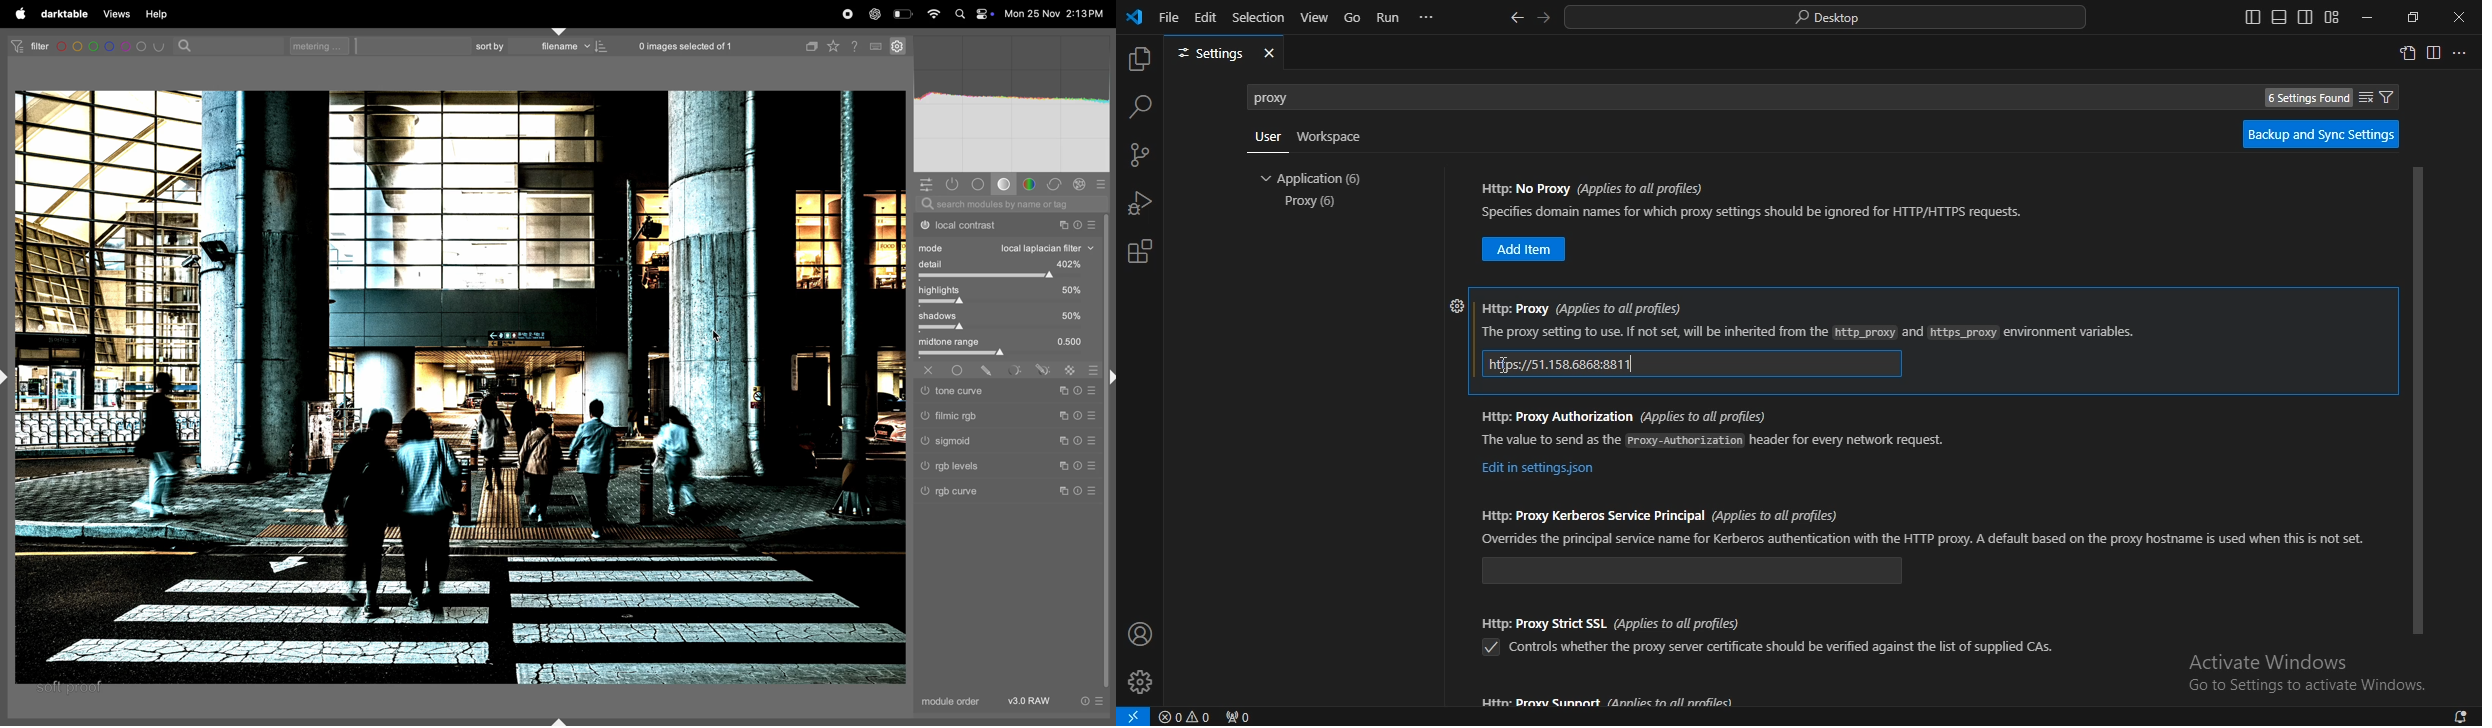 Image resolution: width=2492 pixels, height=728 pixels. I want to click on sort, so click(487, 46).